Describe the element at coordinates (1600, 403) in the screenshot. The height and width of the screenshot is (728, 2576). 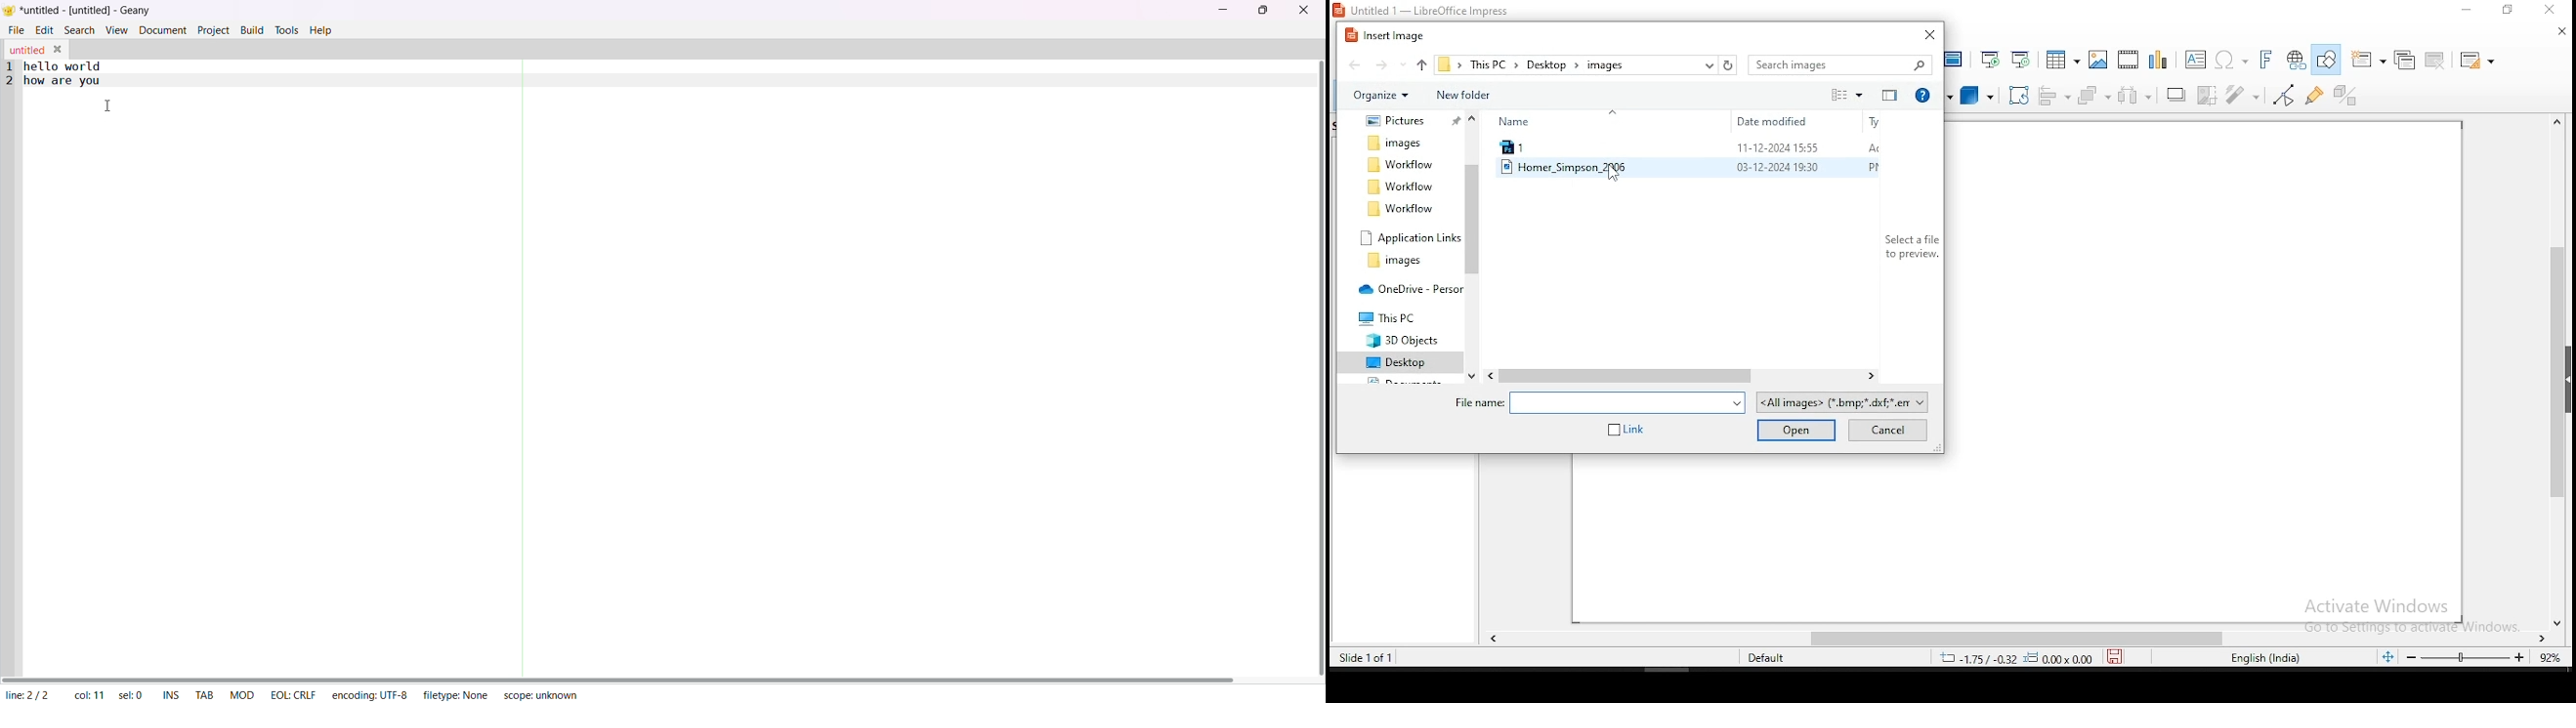
I see `file name` at that location.